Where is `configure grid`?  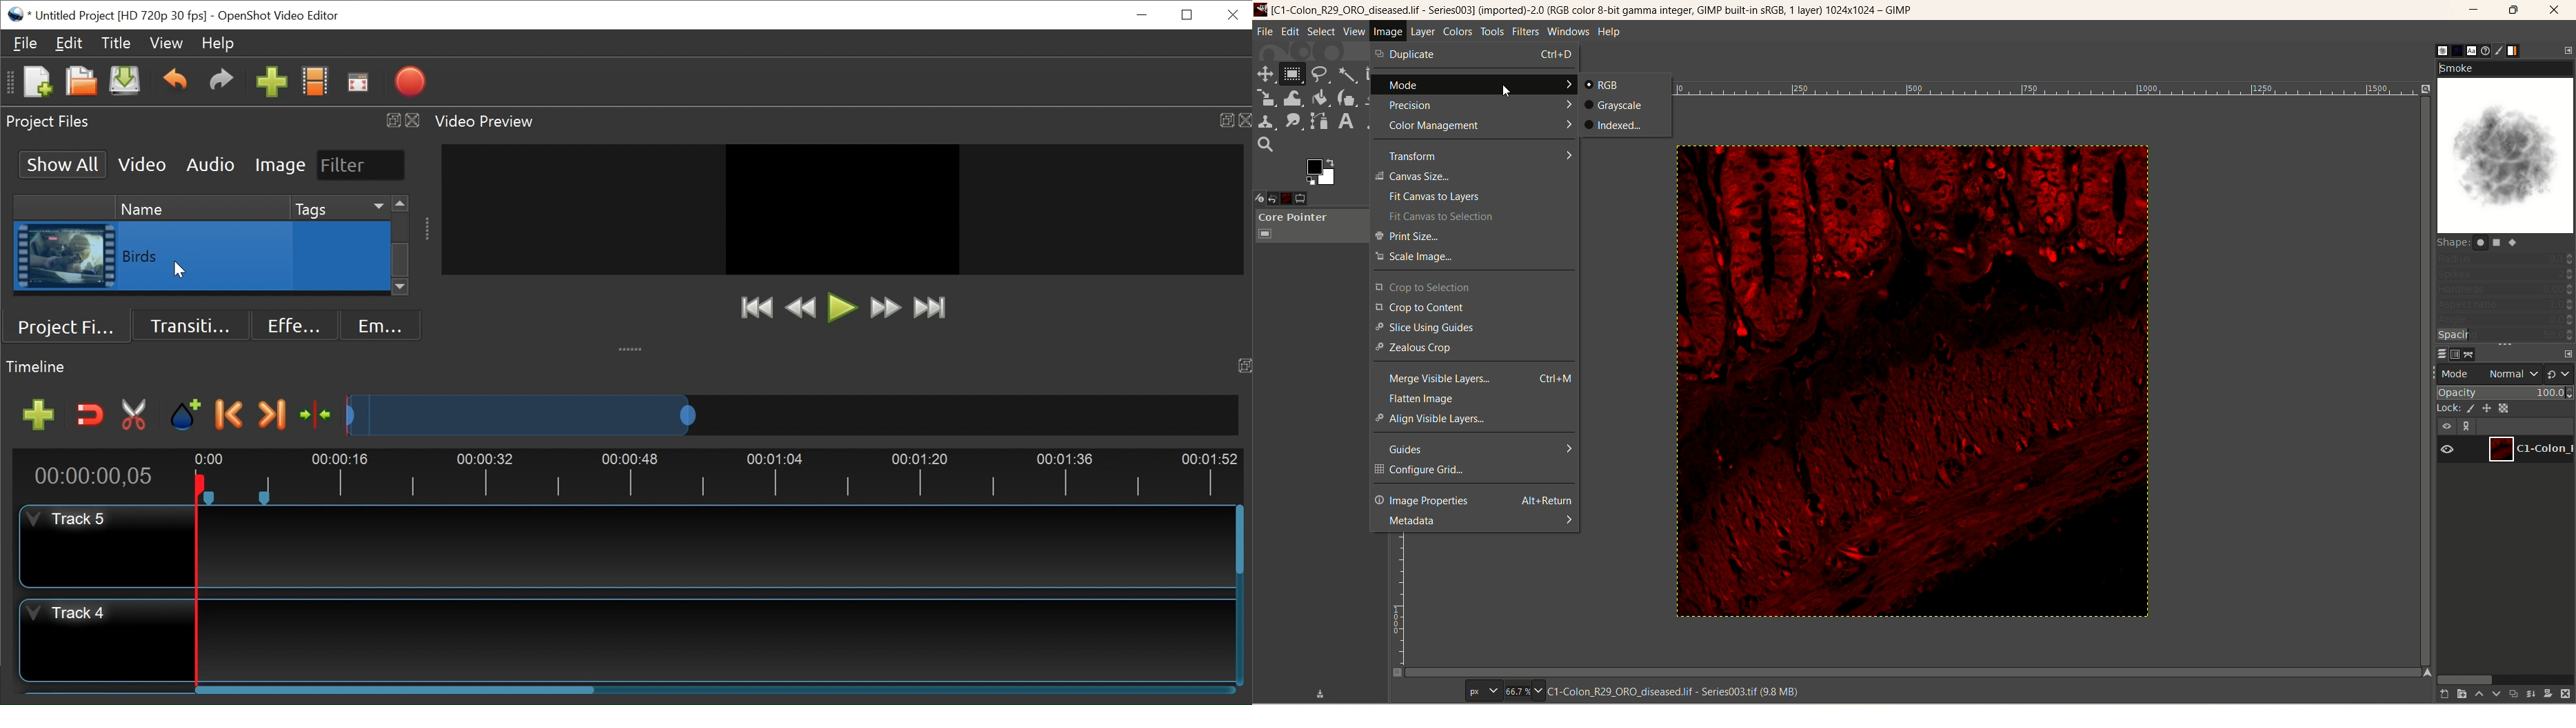 configure grid is located at coordinates (1474, 470).